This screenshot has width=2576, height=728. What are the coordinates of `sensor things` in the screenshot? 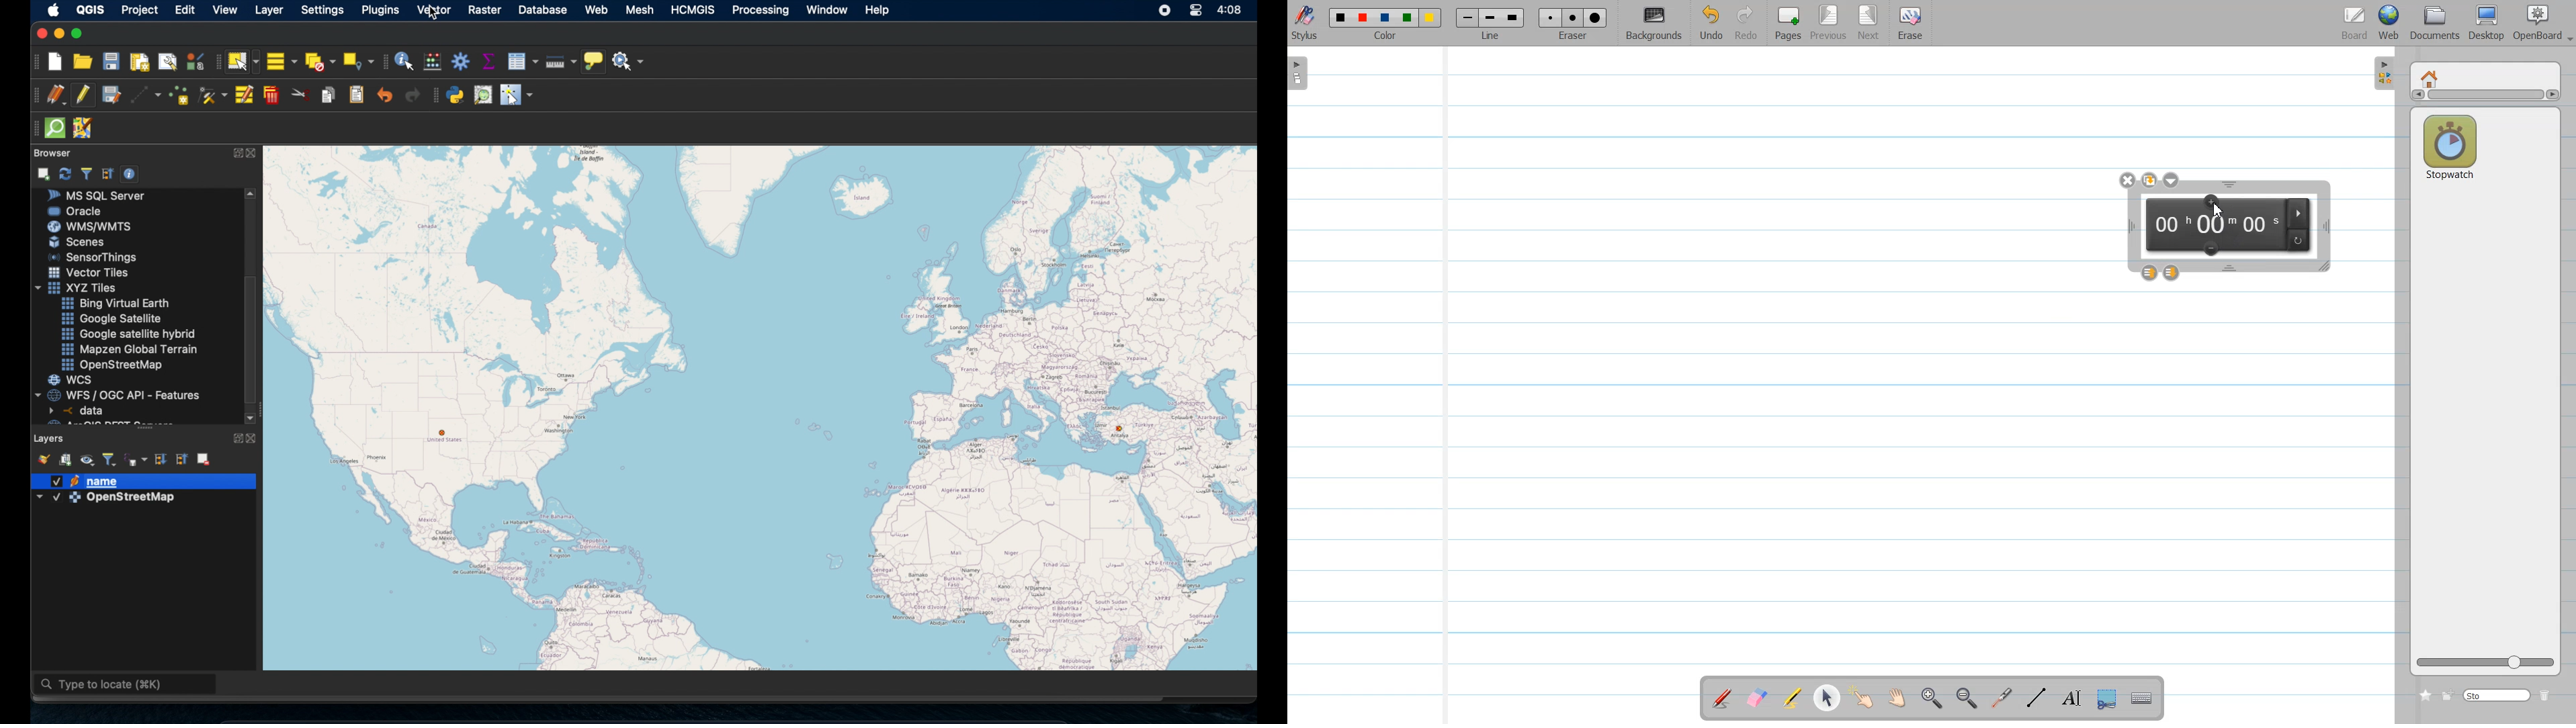 It's located at (93, 257).